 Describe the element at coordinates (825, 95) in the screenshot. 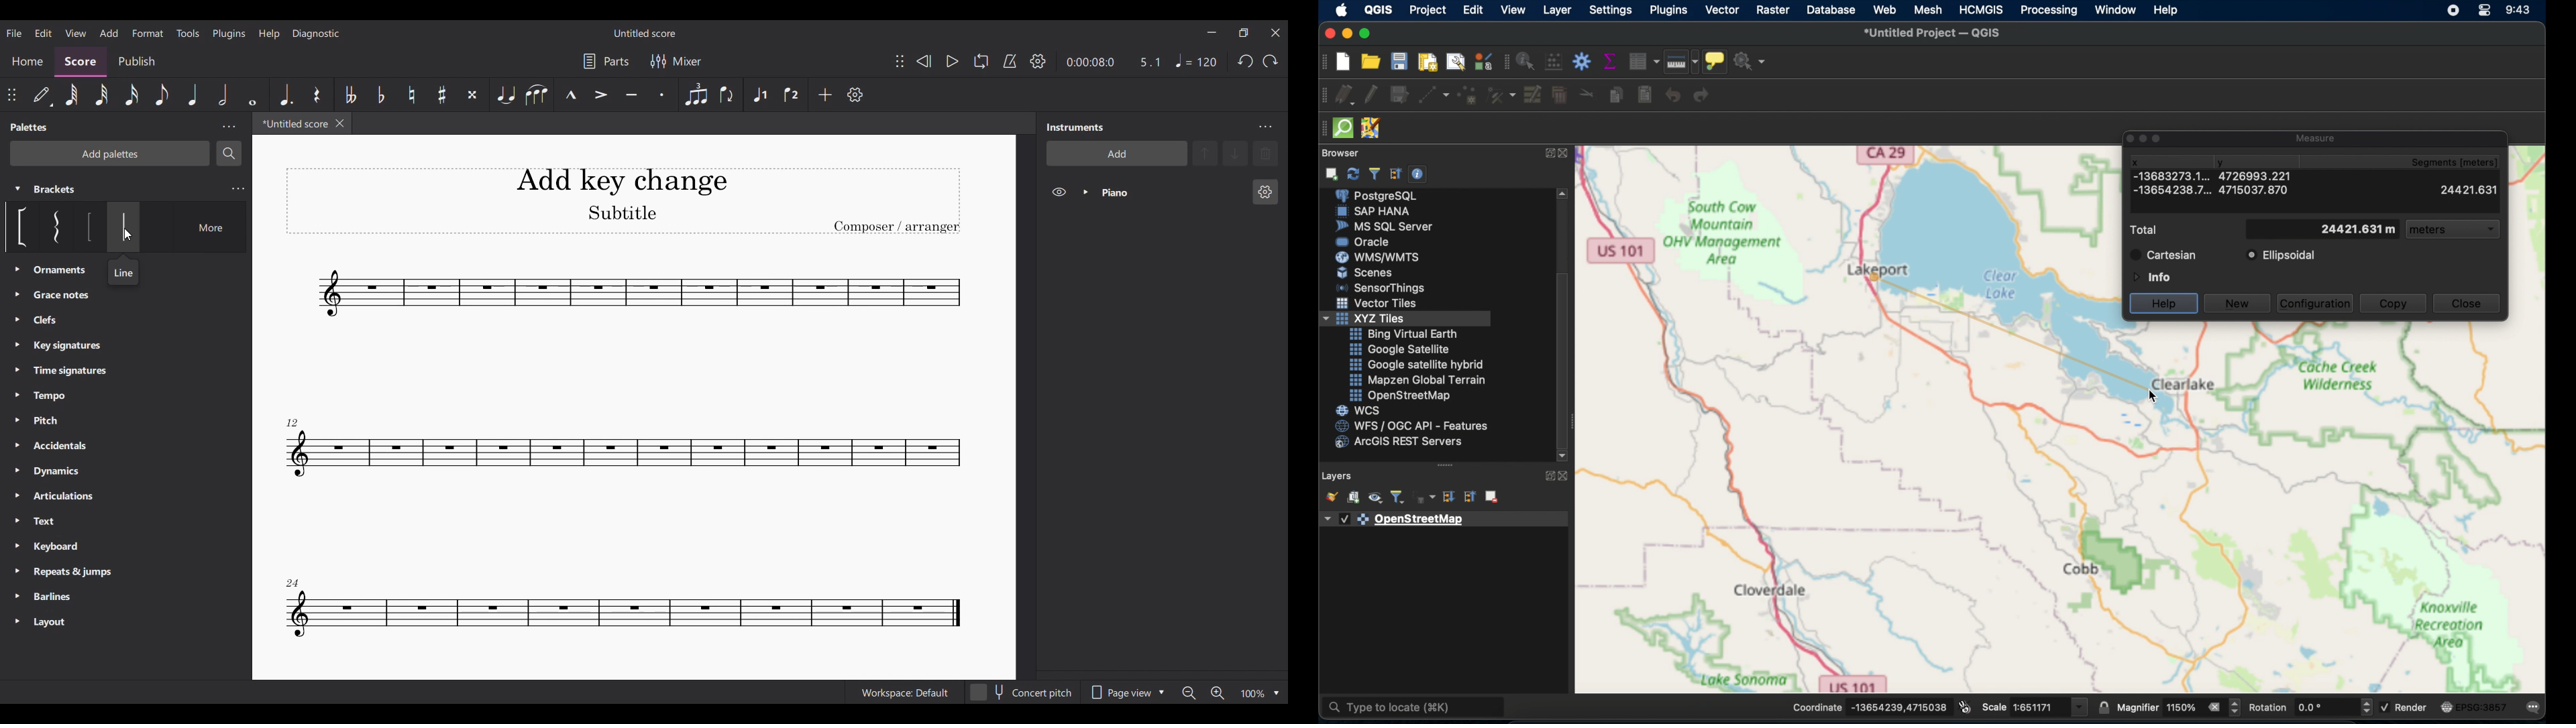

I see `Add` at that location.